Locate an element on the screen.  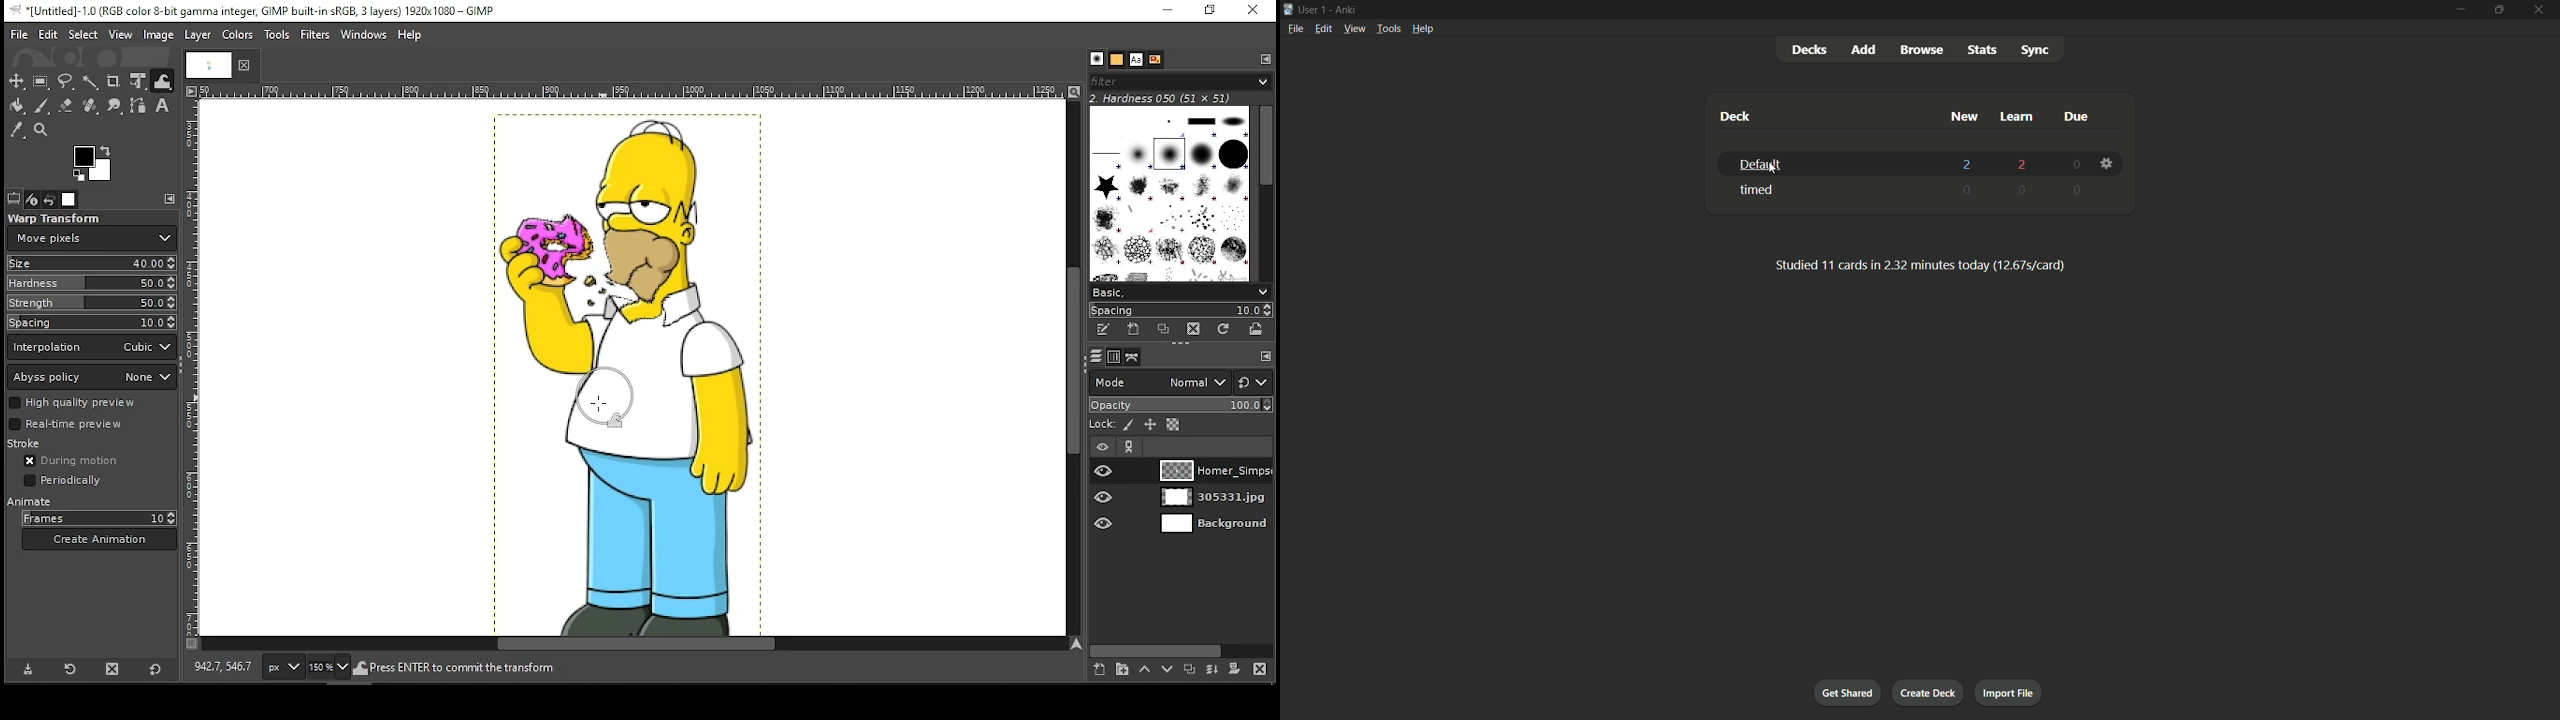
warp tool is located at coordinates (162, 82).